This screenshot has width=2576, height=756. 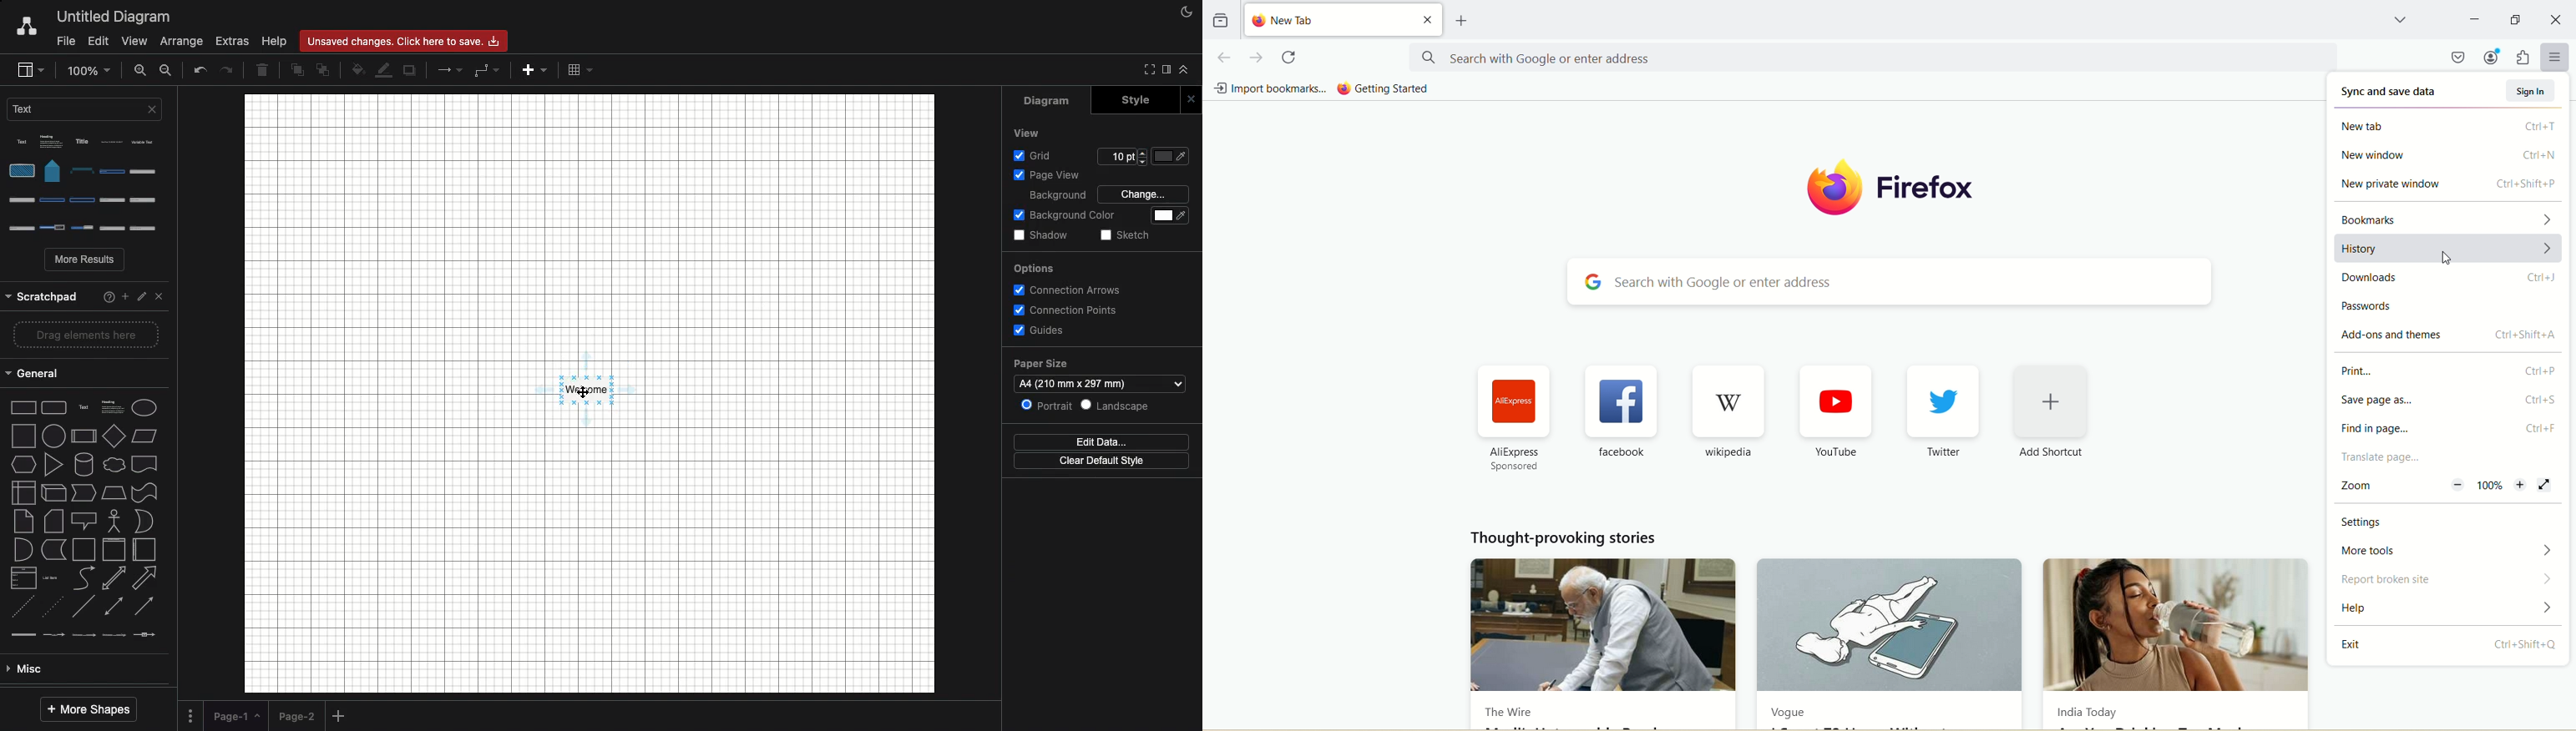 What do you see at coordinates (1462, 21) in the screenshot?
I see `open a new tab` at bounding box center [1462, 21].